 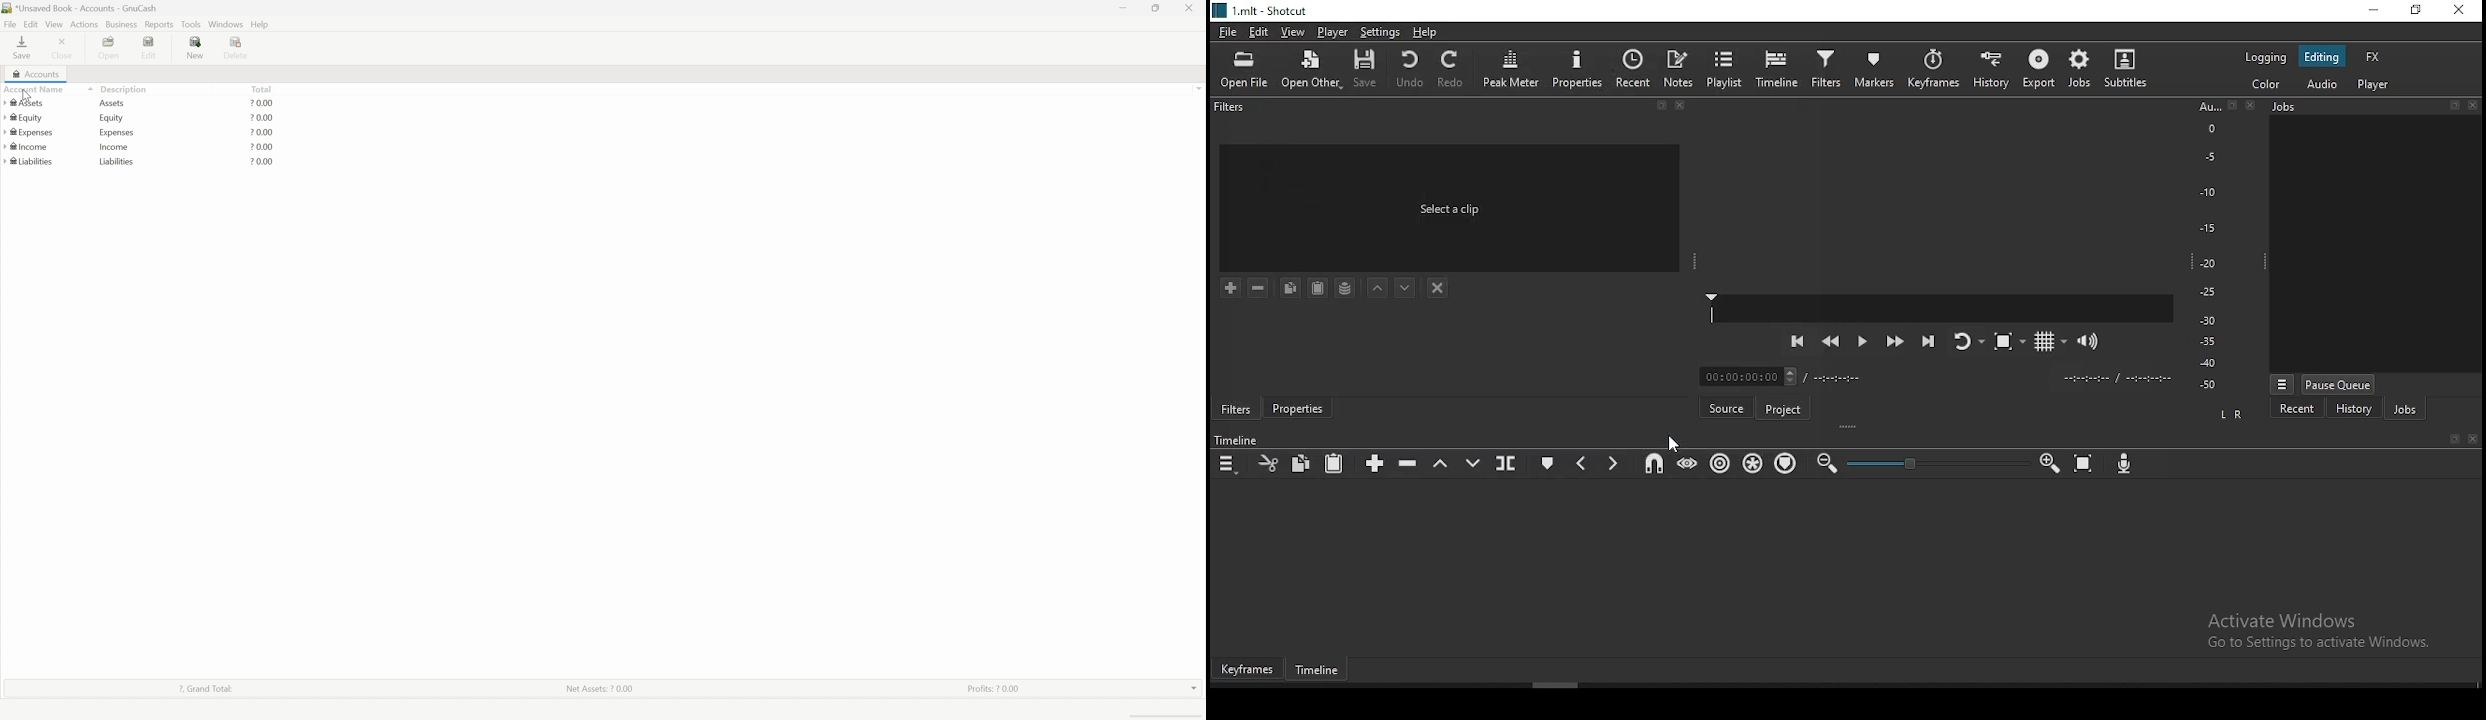 What do you see at coordinates (2049, 463) in the screenshot?
I see `zoom timeline` at bounding box center [2049, 463].